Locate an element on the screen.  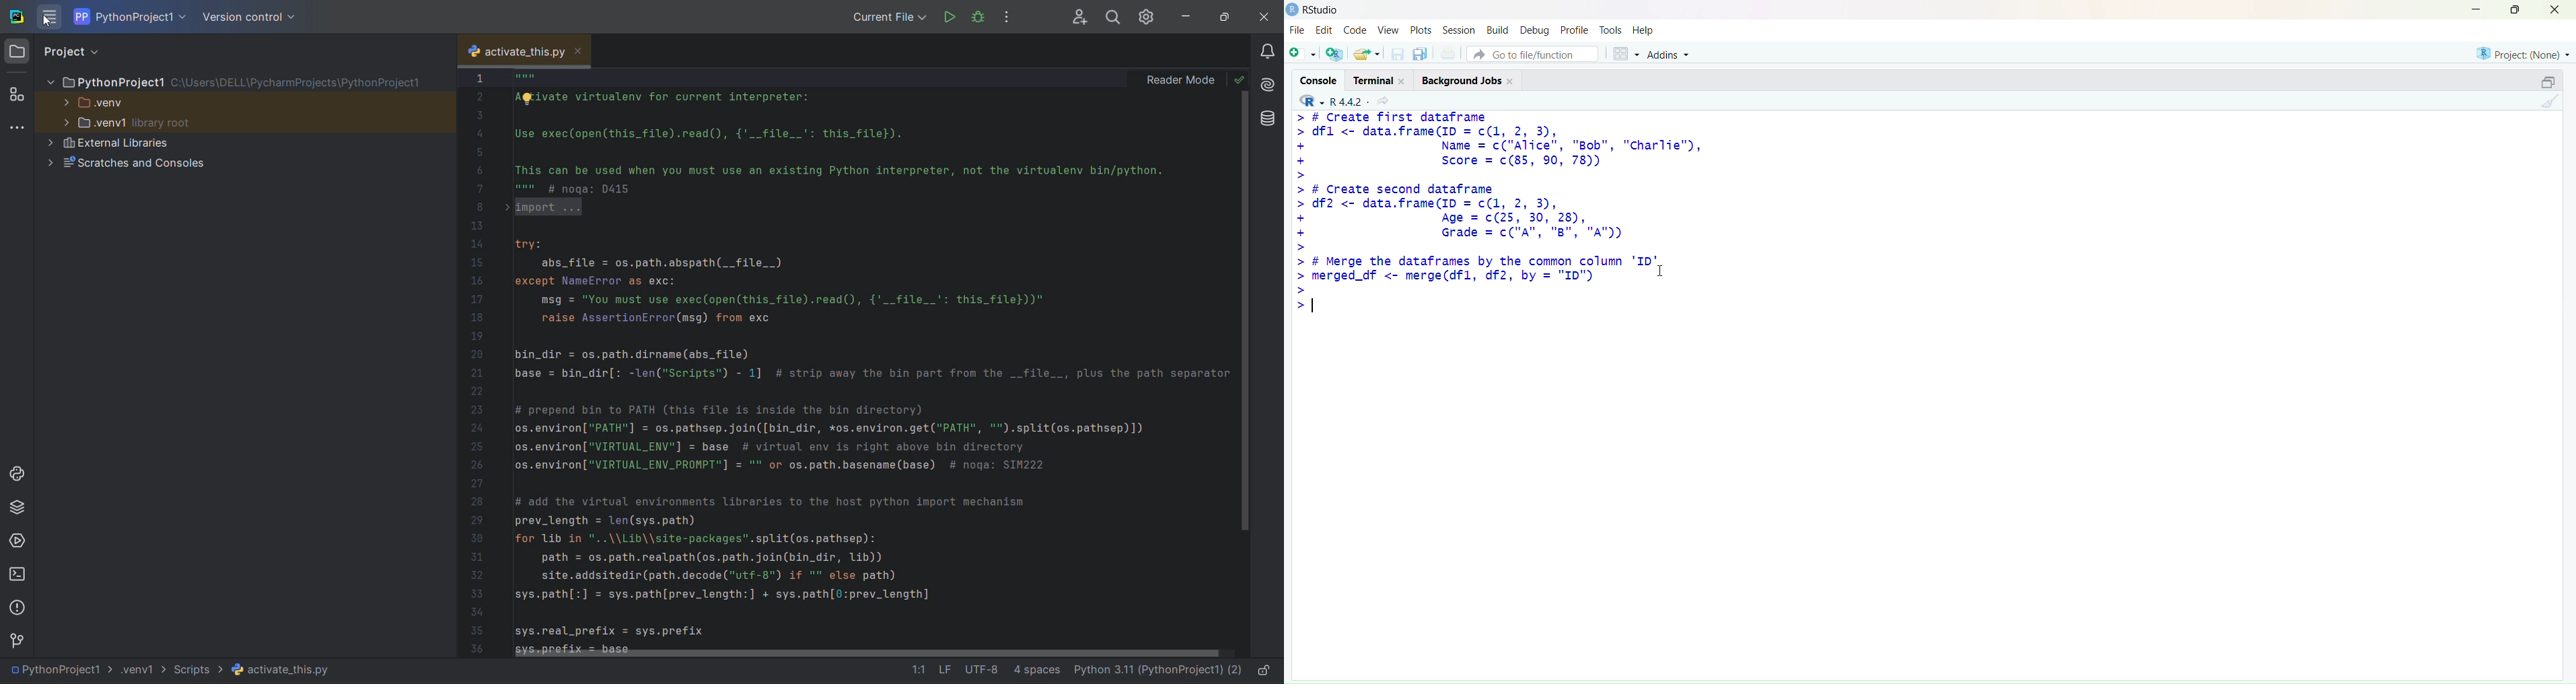
notifications is located at coordinates (1270, 48).